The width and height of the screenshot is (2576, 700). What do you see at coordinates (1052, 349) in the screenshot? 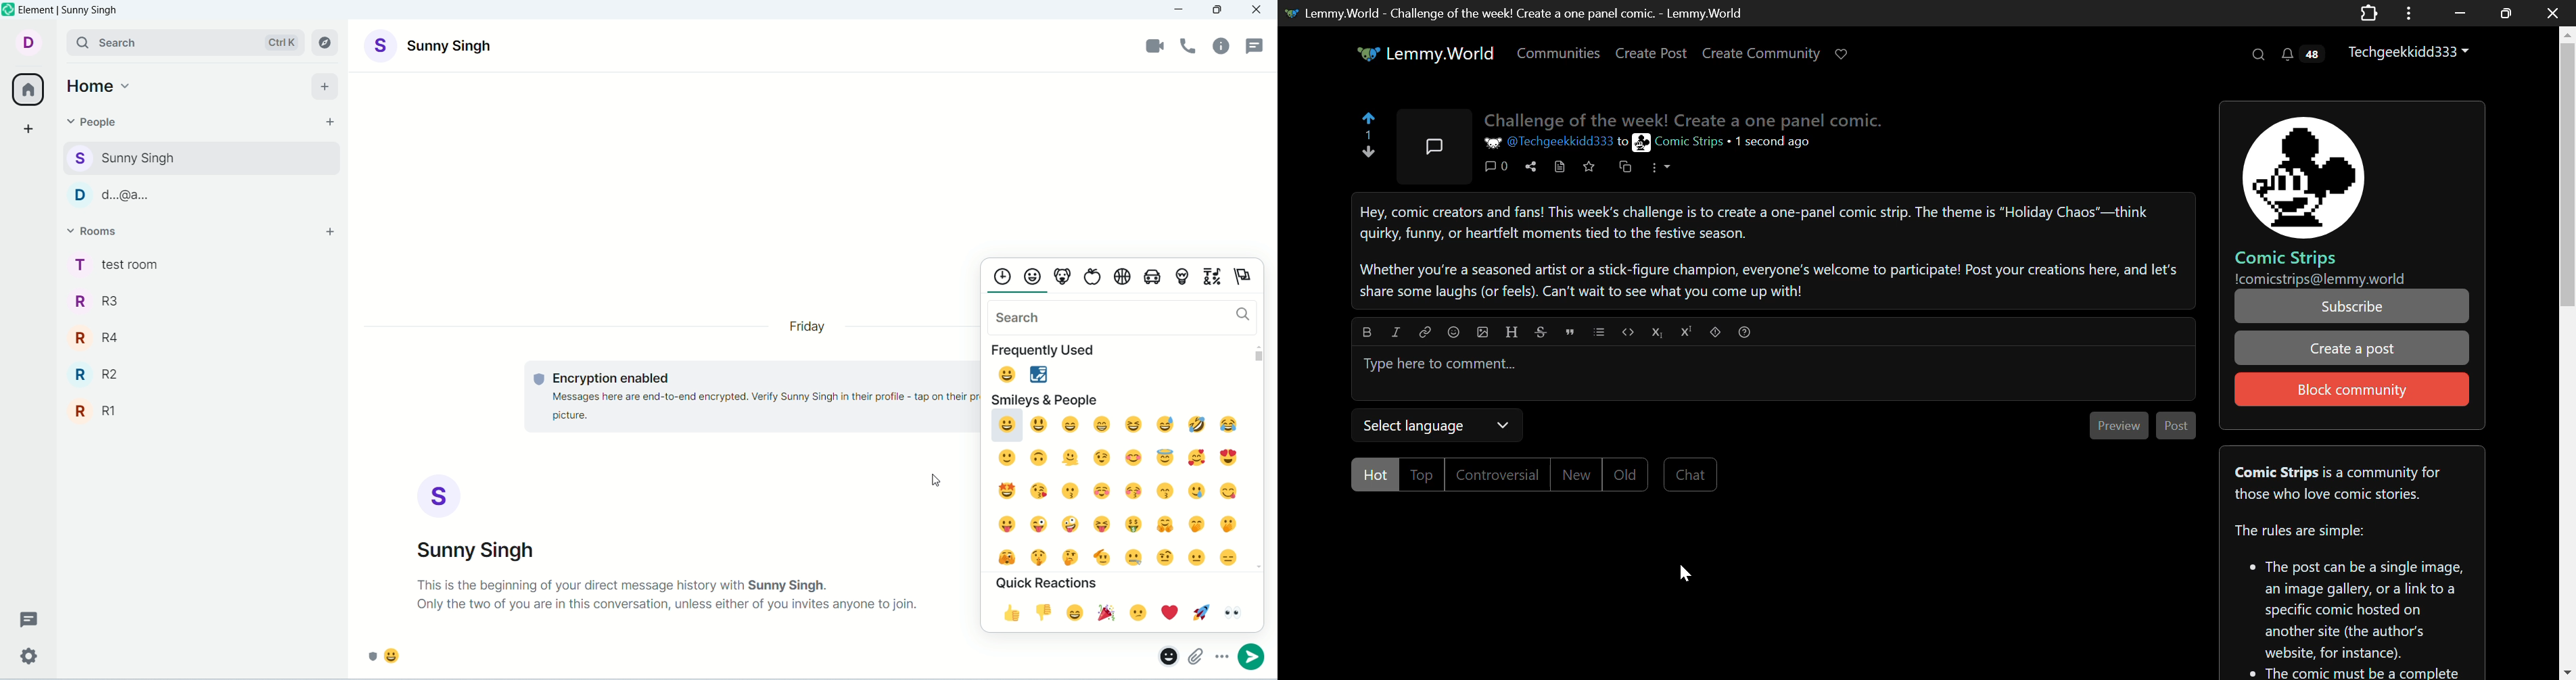
I see `frequently used` at bounding box center [1052, 349].